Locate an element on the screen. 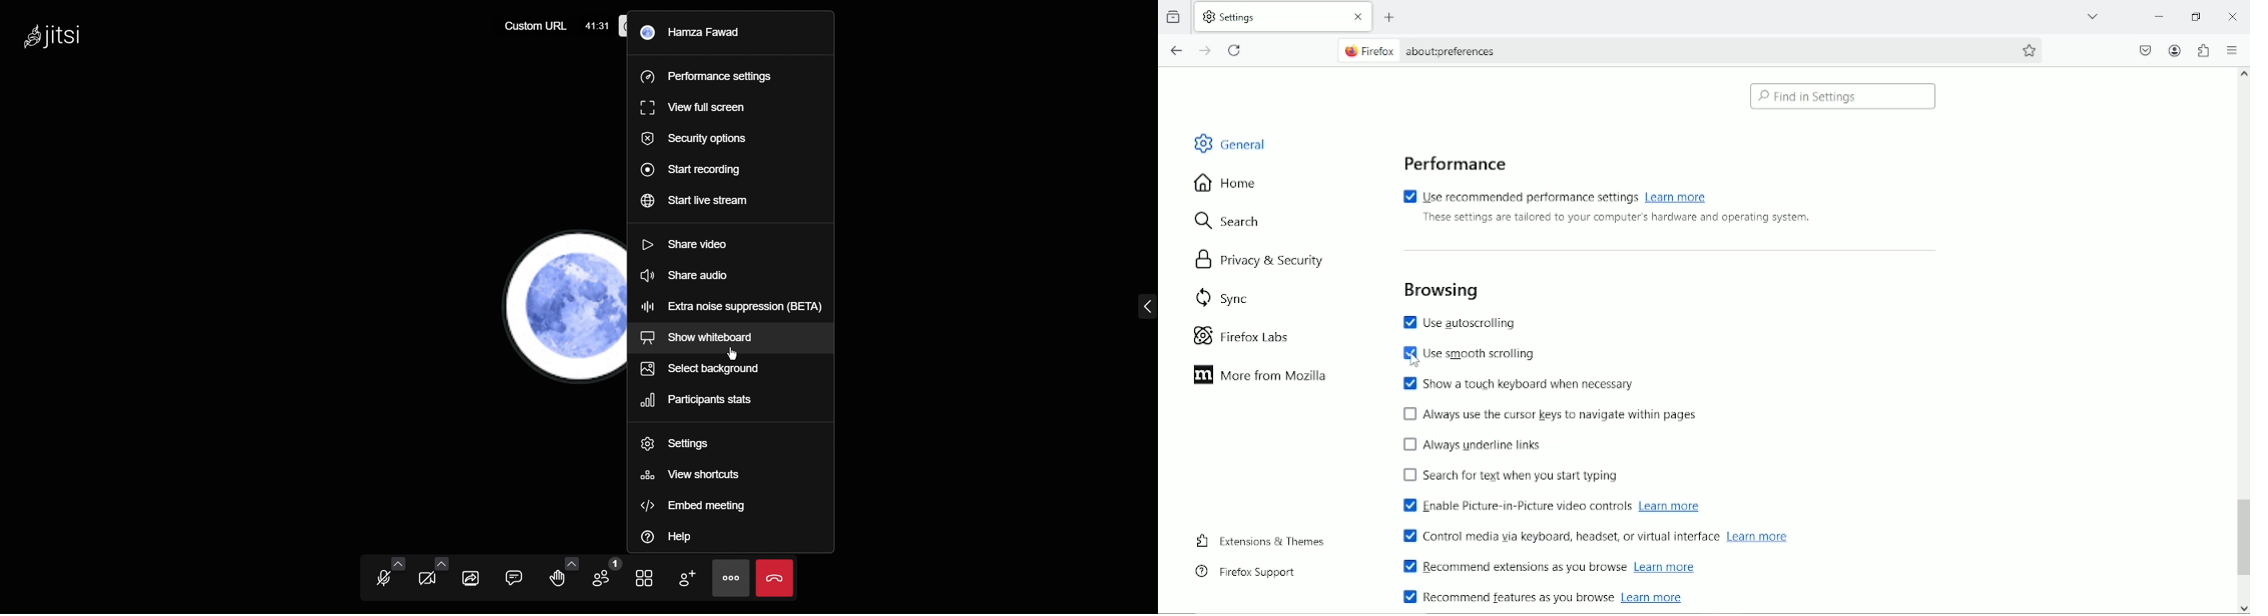 The image size is (2268, 616). Raise Hand is located at coordinates (561, 576).